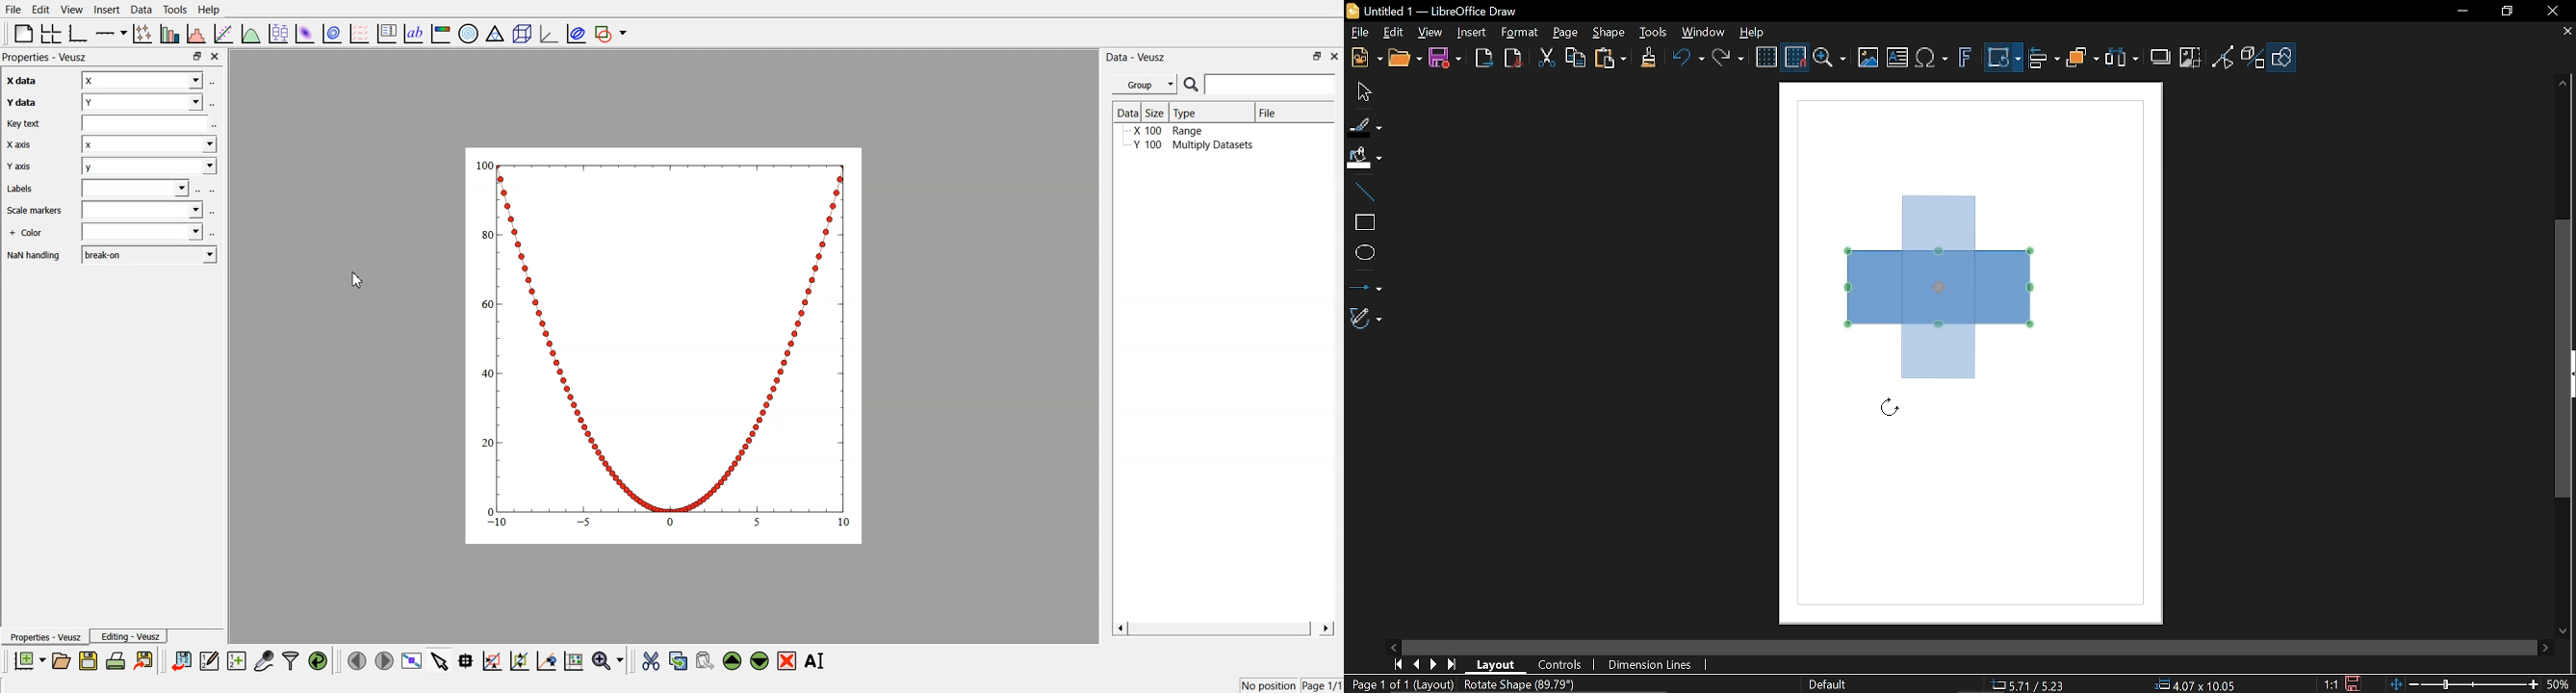 Image resolution: width=2576 pixels, height=700 pixels. I want to click on Key text field, so click(145, 123).